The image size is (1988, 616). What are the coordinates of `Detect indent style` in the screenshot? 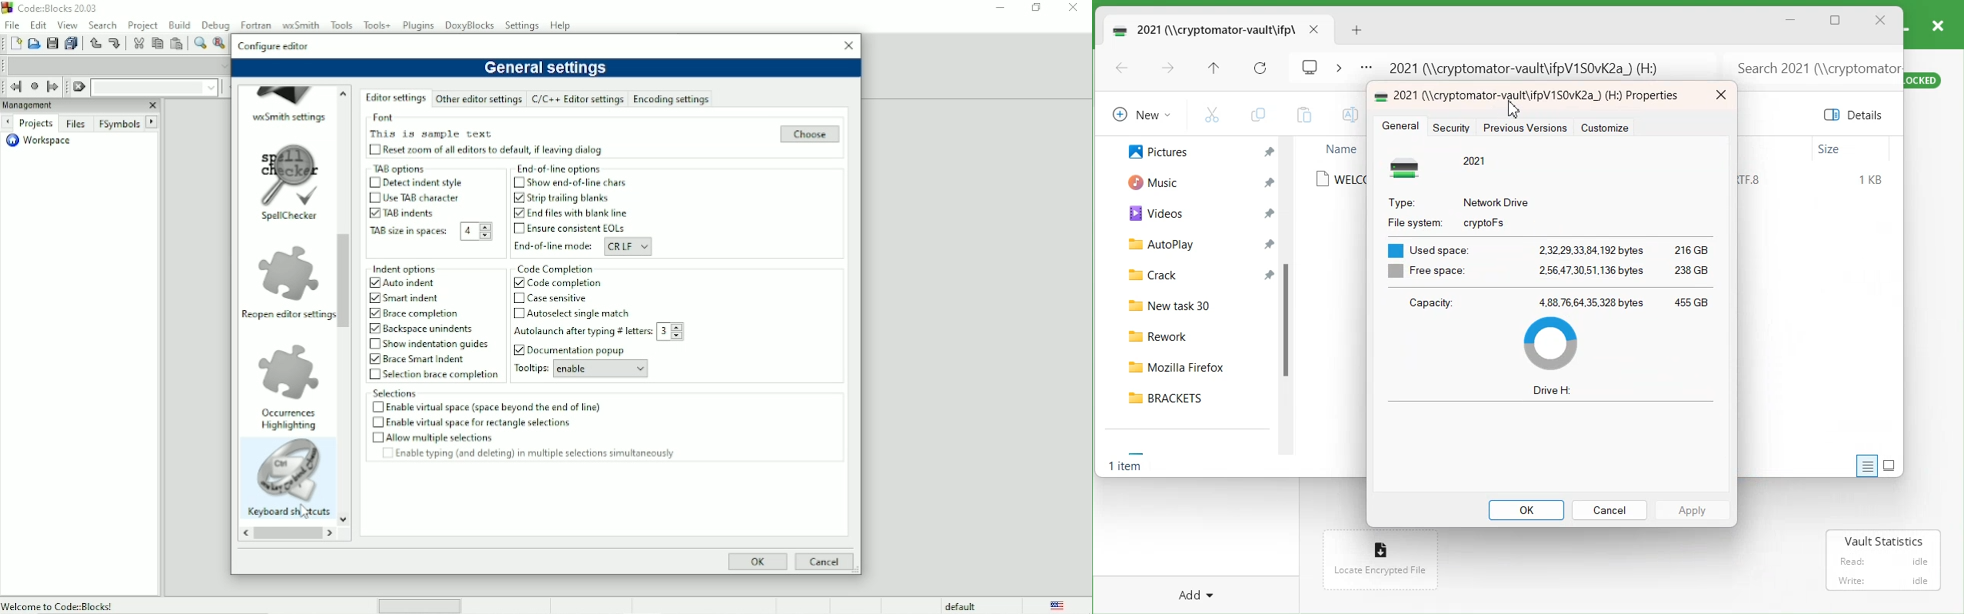 It's located at (423, 183).